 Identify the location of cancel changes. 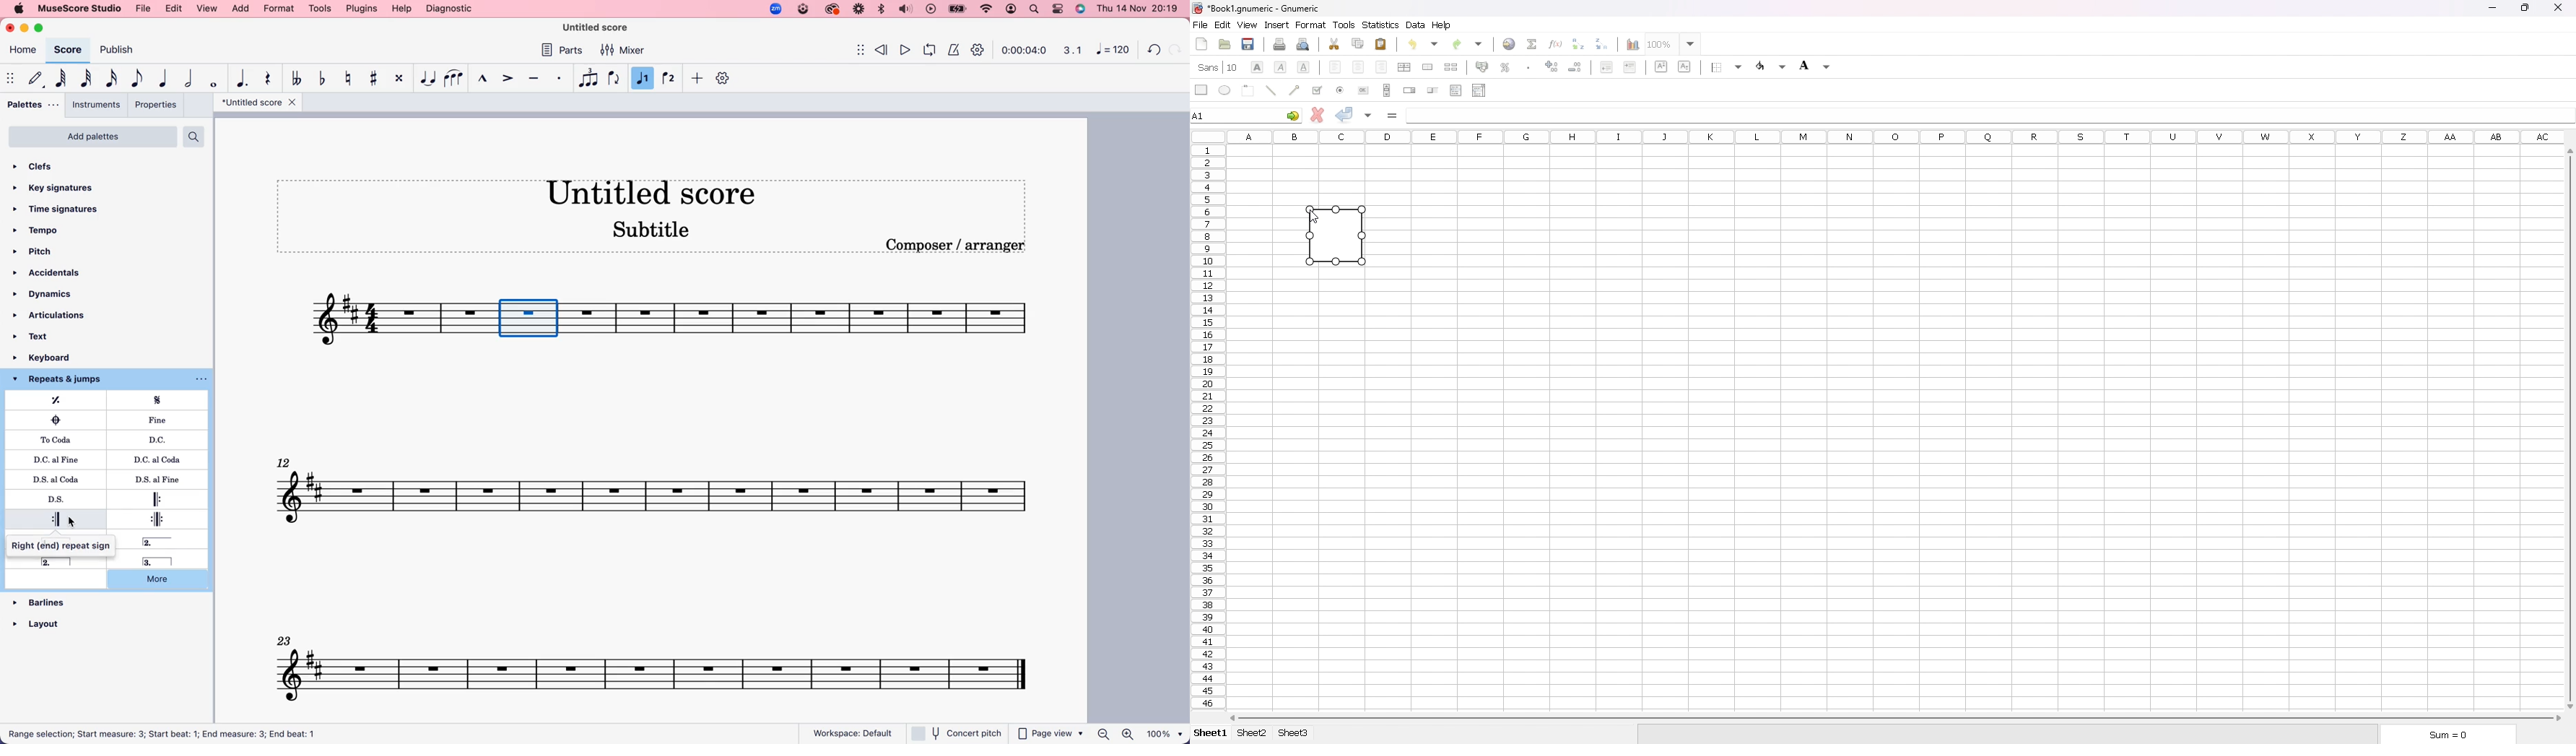
(1318, 114).